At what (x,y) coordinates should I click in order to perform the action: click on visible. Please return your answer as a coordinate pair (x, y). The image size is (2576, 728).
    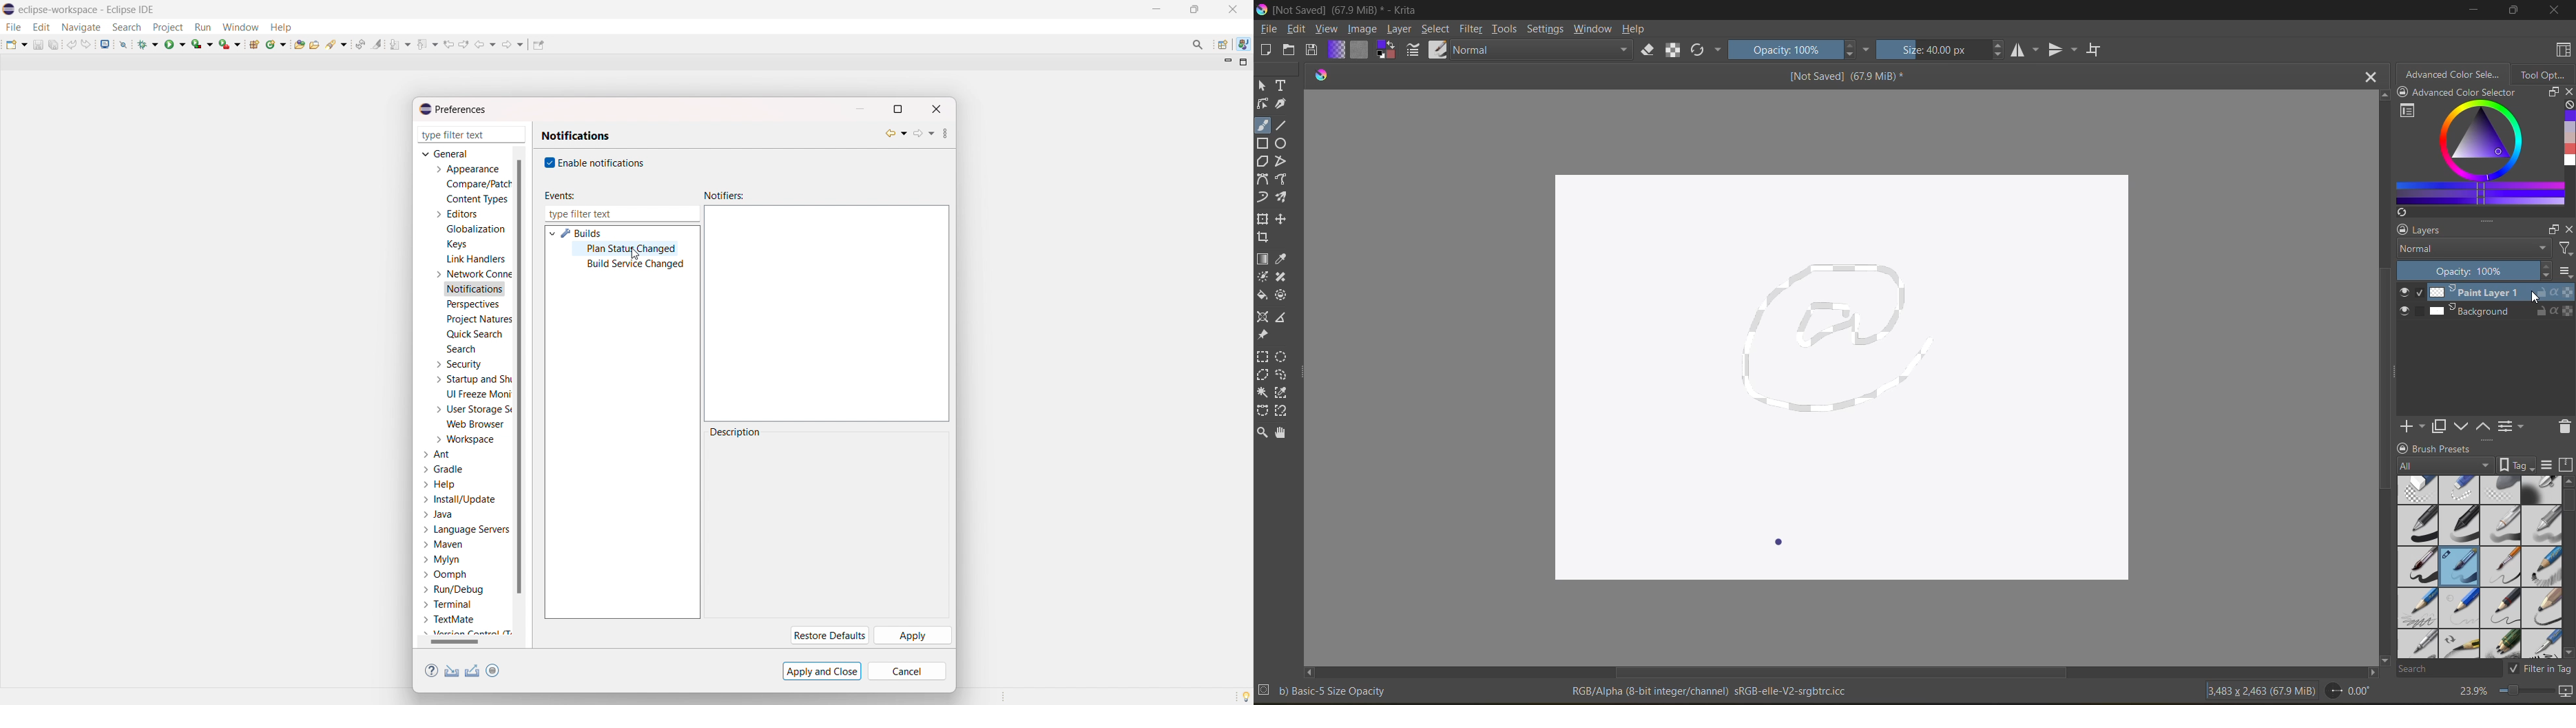
    Looking at the image, I should click on (2402, 311).